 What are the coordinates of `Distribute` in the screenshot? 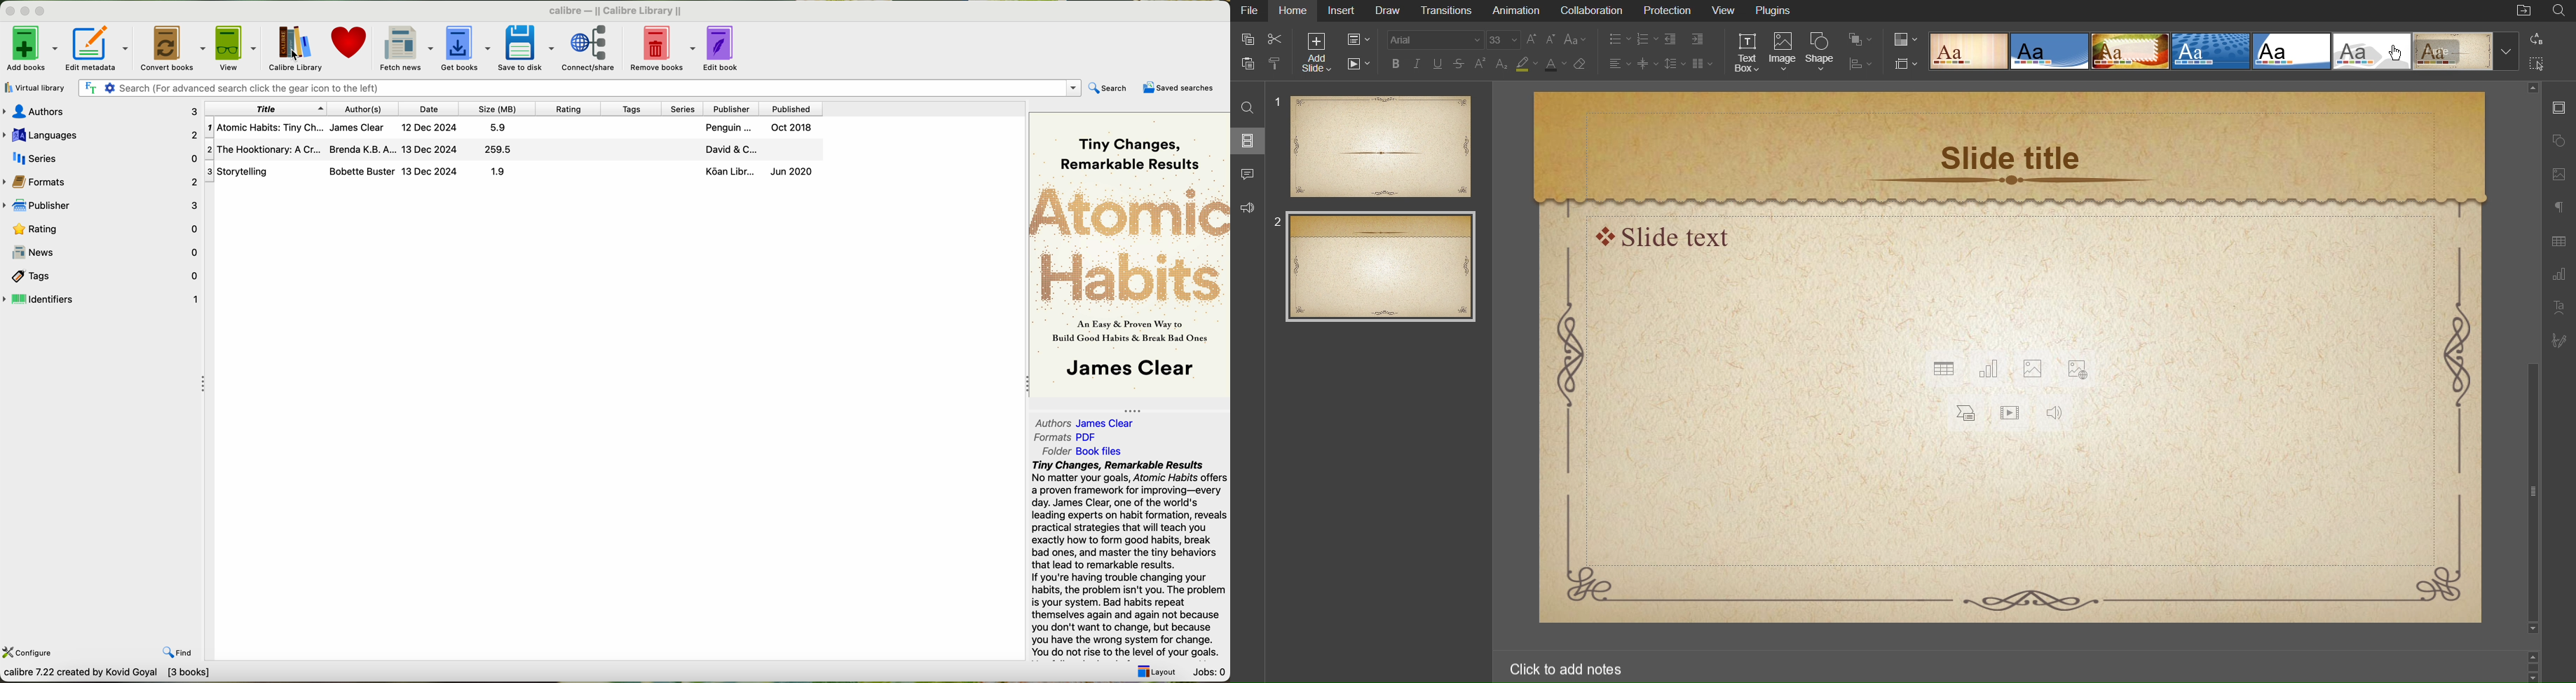 It's located at (1859, 62).